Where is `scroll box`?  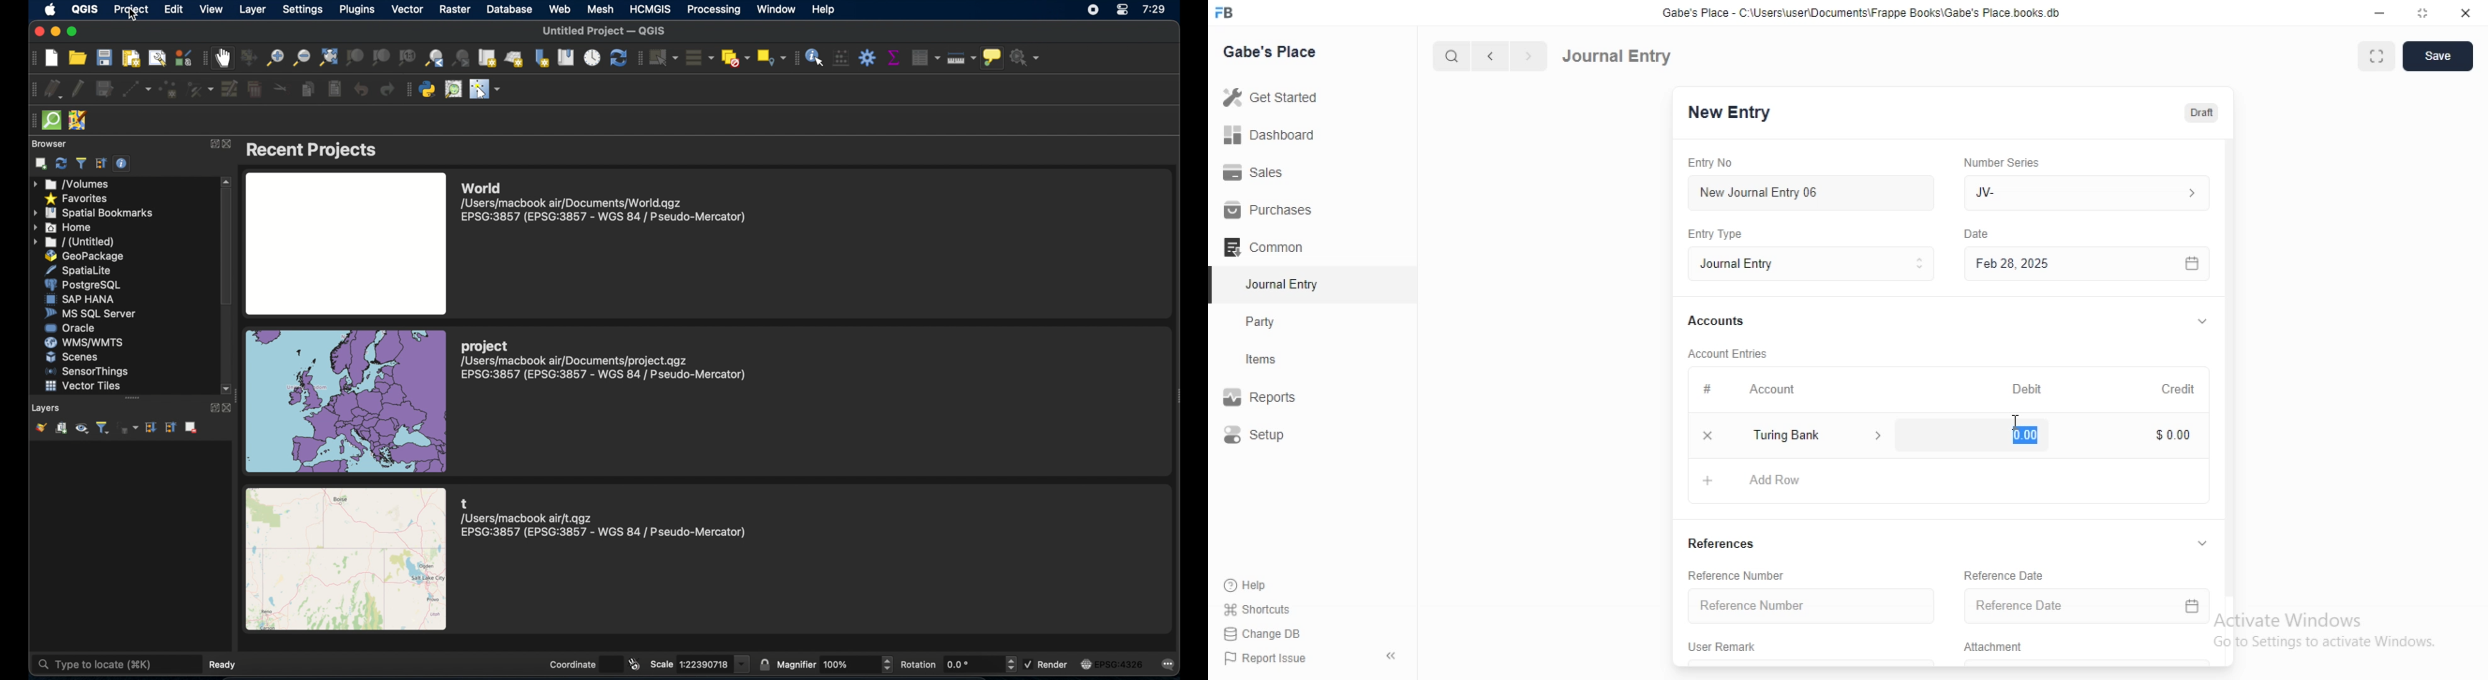 scroll box is located at coordinates (228, 247).